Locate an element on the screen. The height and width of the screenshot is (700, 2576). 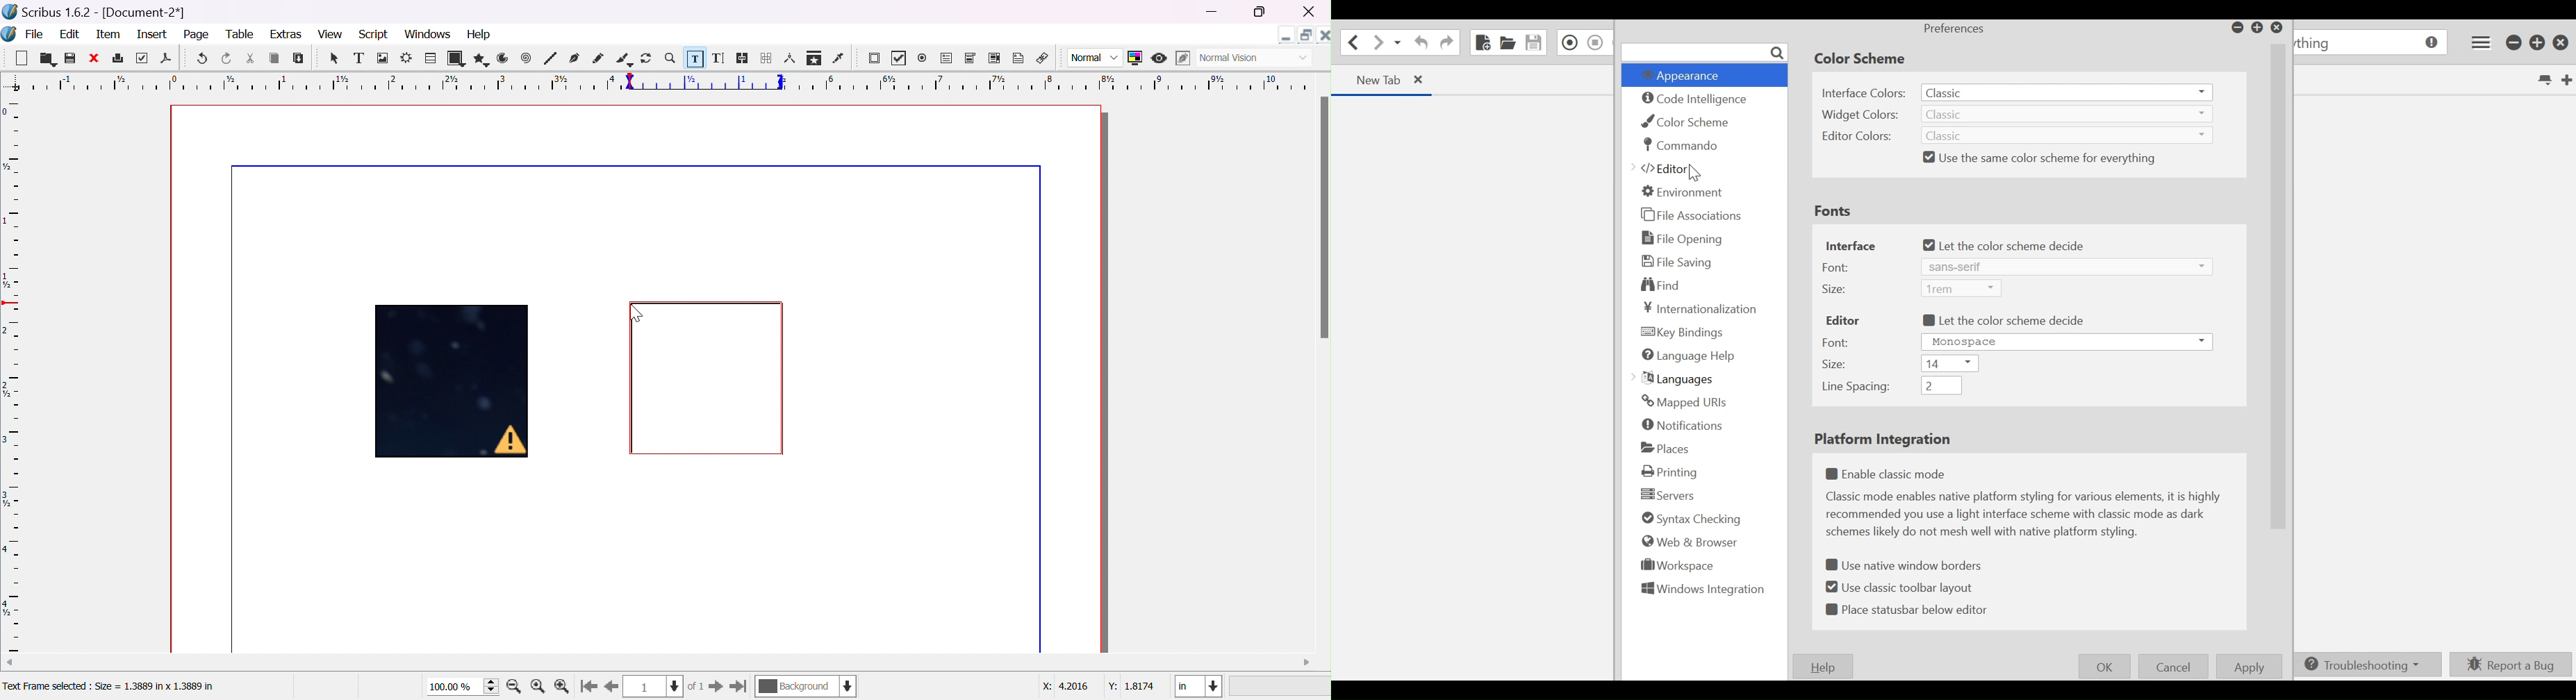
X: 42016  Y: 1.8174 is located at coordinates (1099, 687).